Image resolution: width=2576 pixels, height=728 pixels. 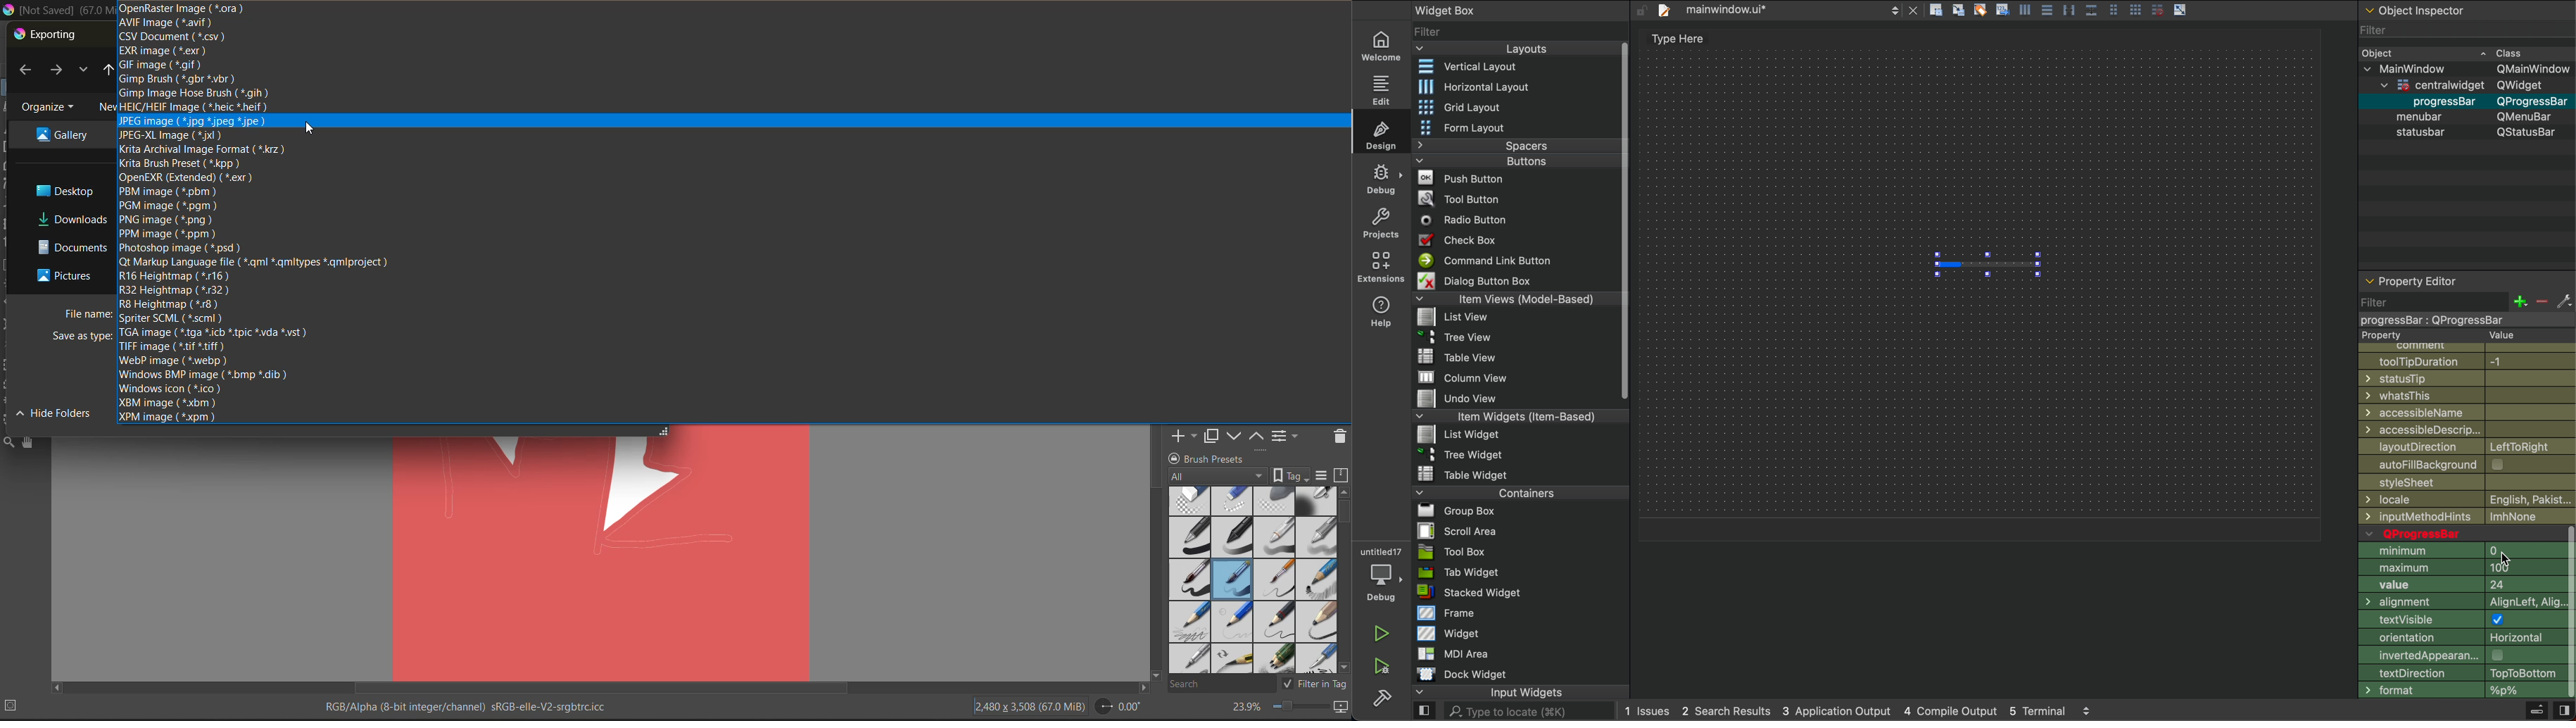 I want to click on Input Widget, so click(x=1488, y=692).